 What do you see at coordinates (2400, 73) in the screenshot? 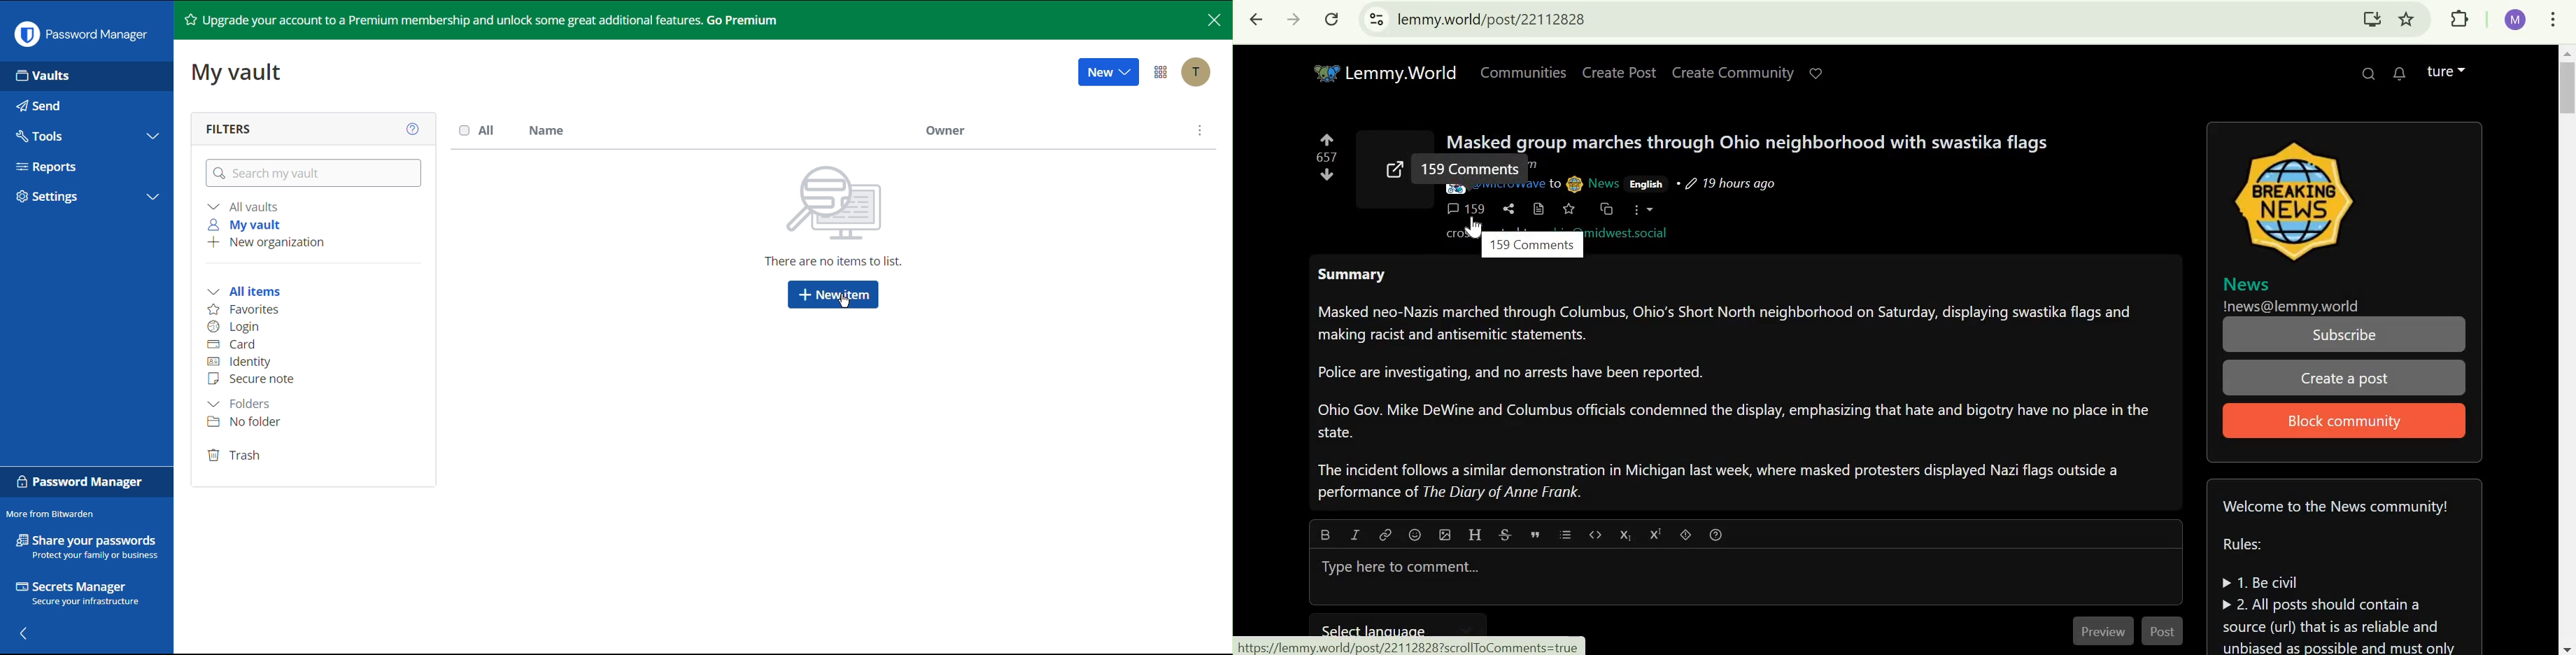
I see `0 unread messages` at bounding box center [2400, 73].